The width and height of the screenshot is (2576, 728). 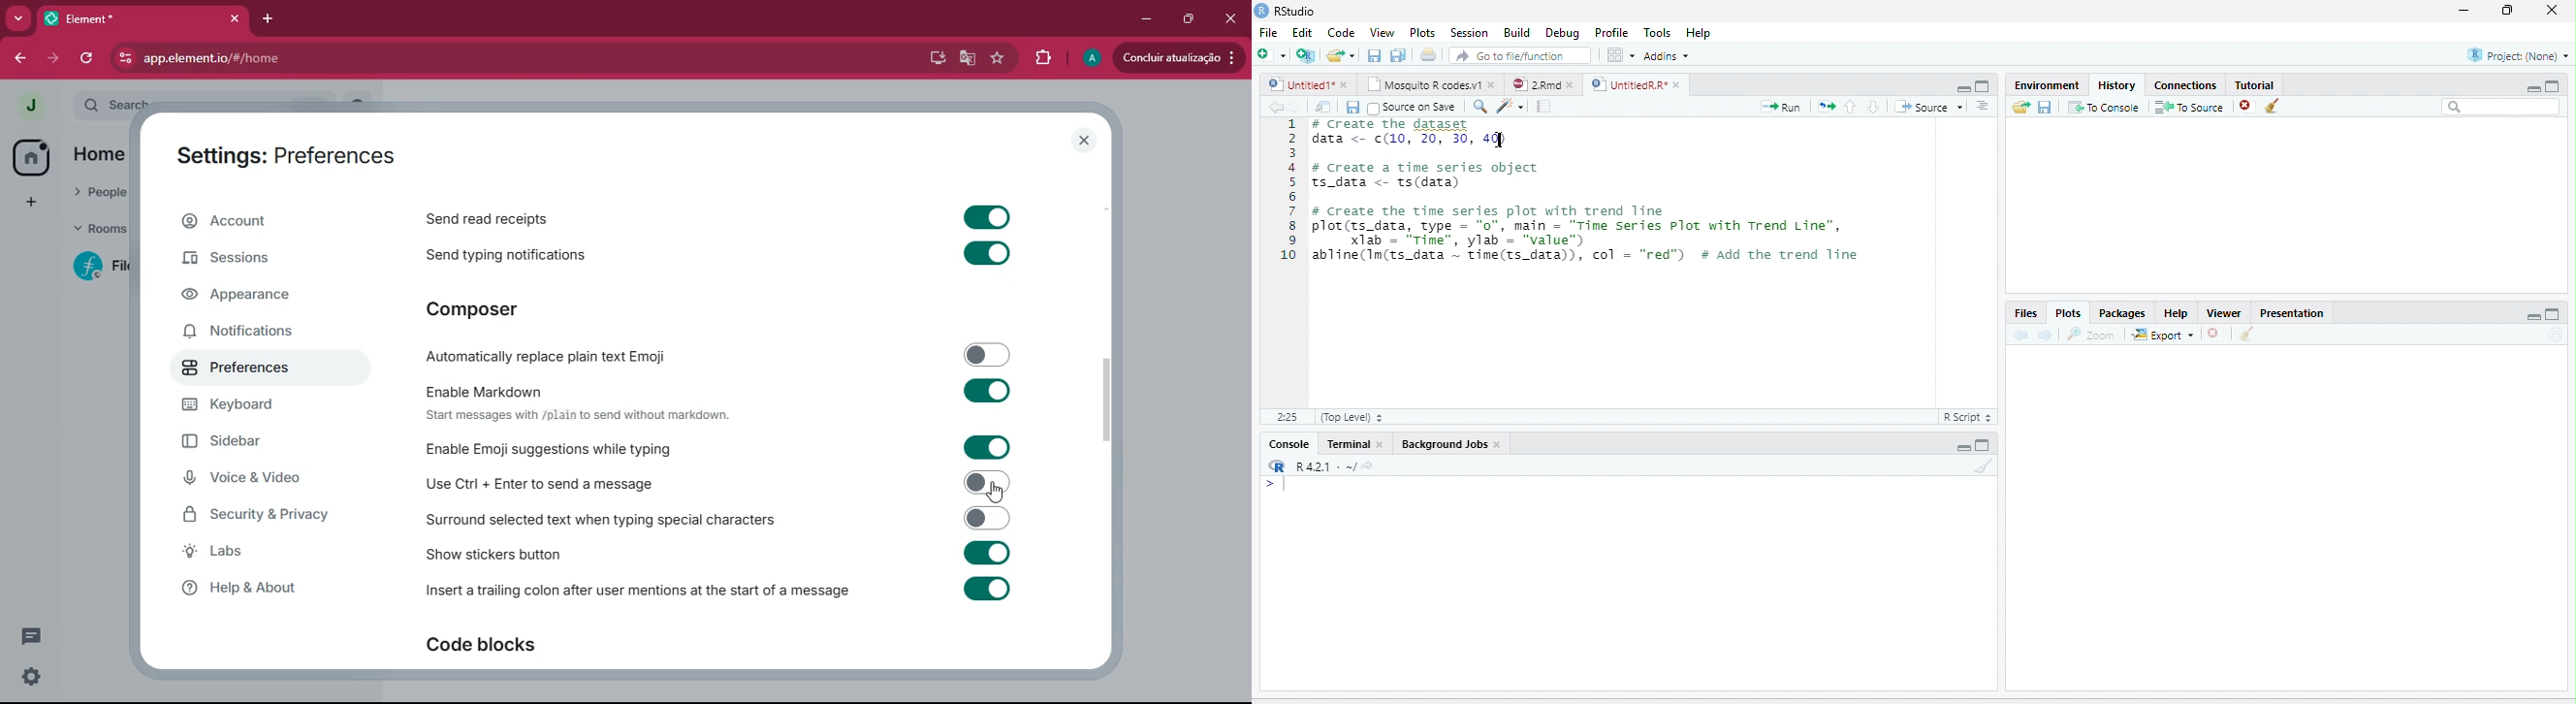 I want to click on Export, so click(x=2163, y=335).